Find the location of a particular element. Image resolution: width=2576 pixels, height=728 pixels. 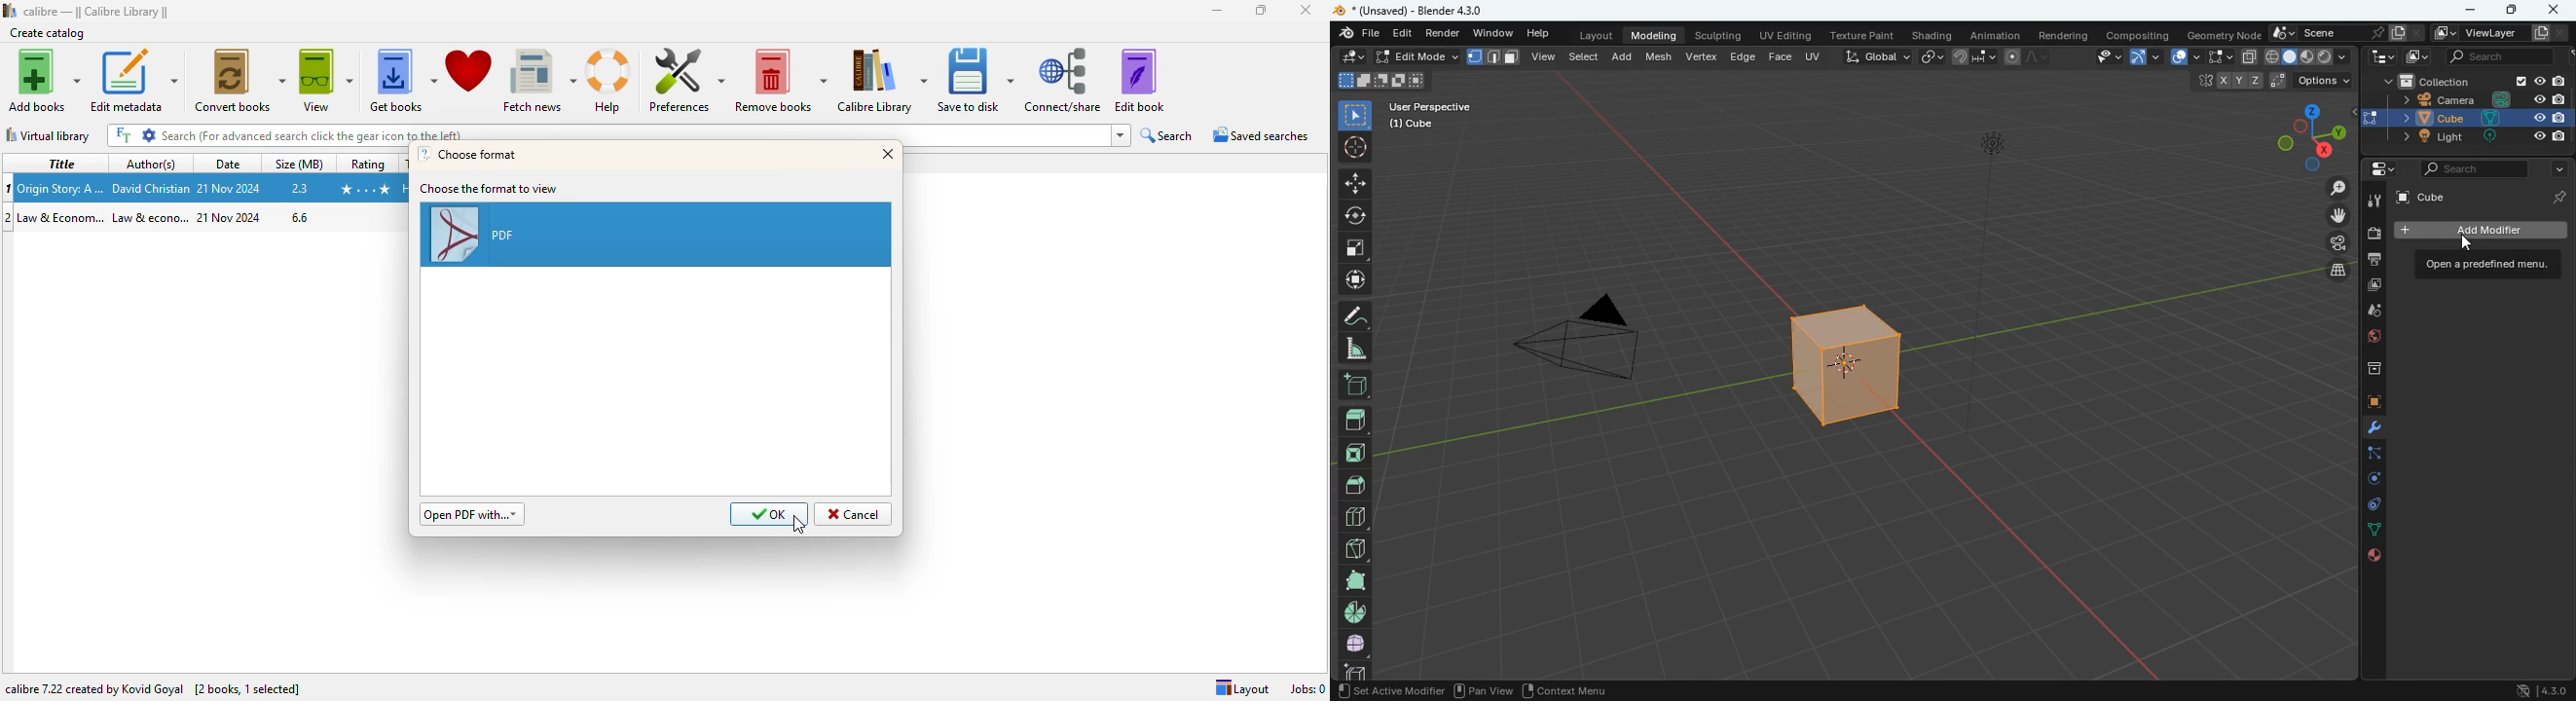

jobs: 0 is located at coordinates (1308, 689).